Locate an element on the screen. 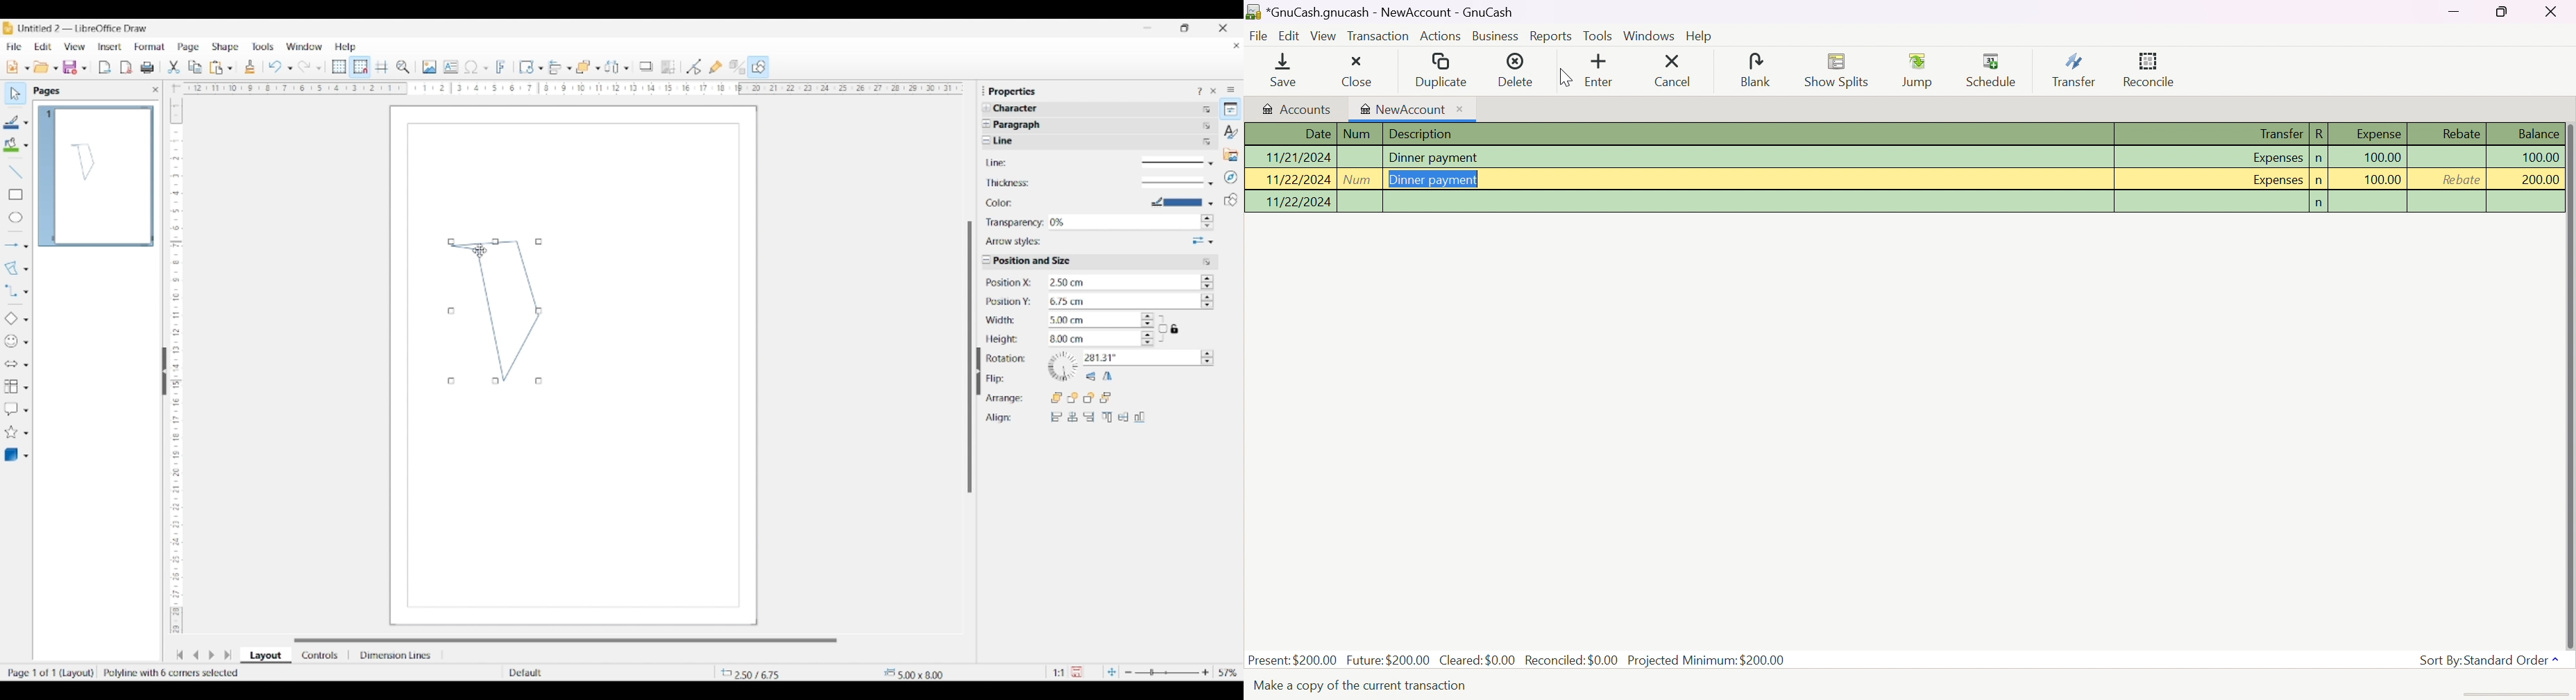  Float properties panel is located at coordinates (983, 91).